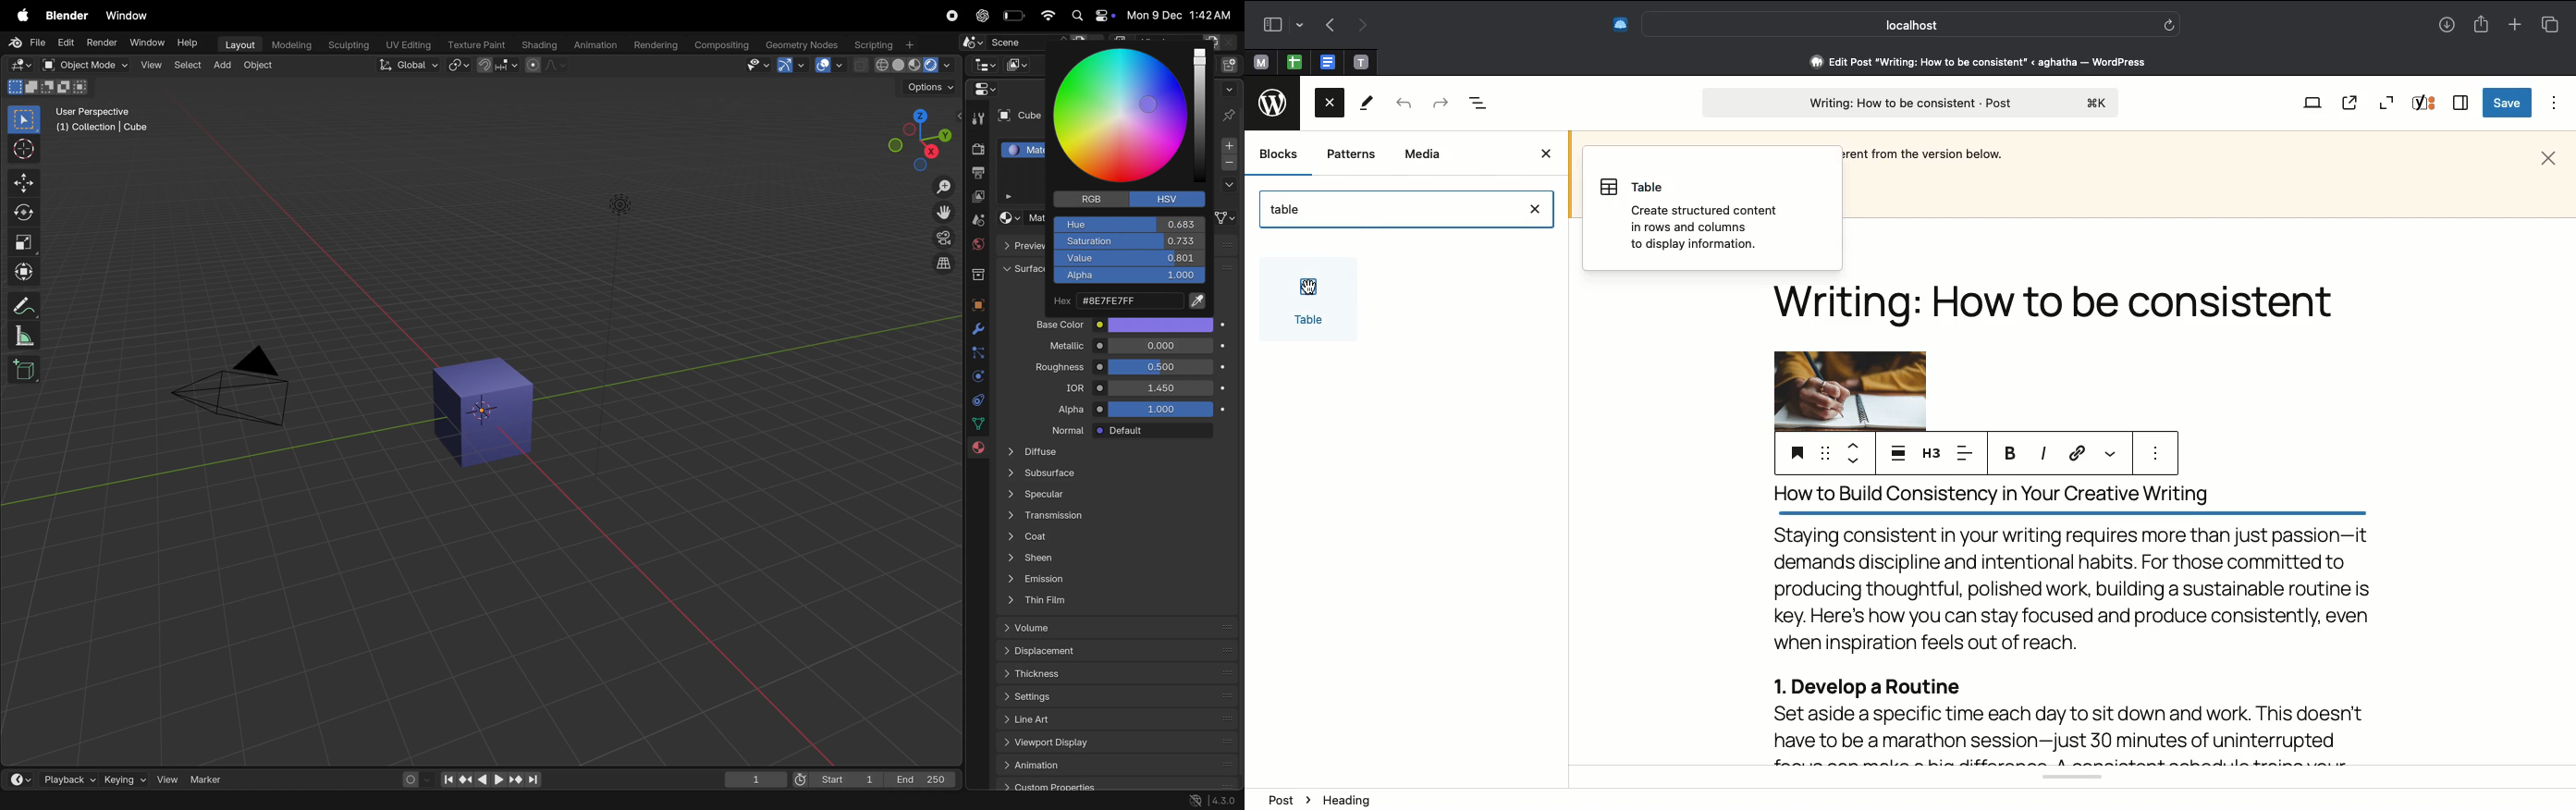 The width and height of the screenshot is (2576, 812). Describe the element at coordinates (1402, 104) in the screenshot. I see `Back` at that location.